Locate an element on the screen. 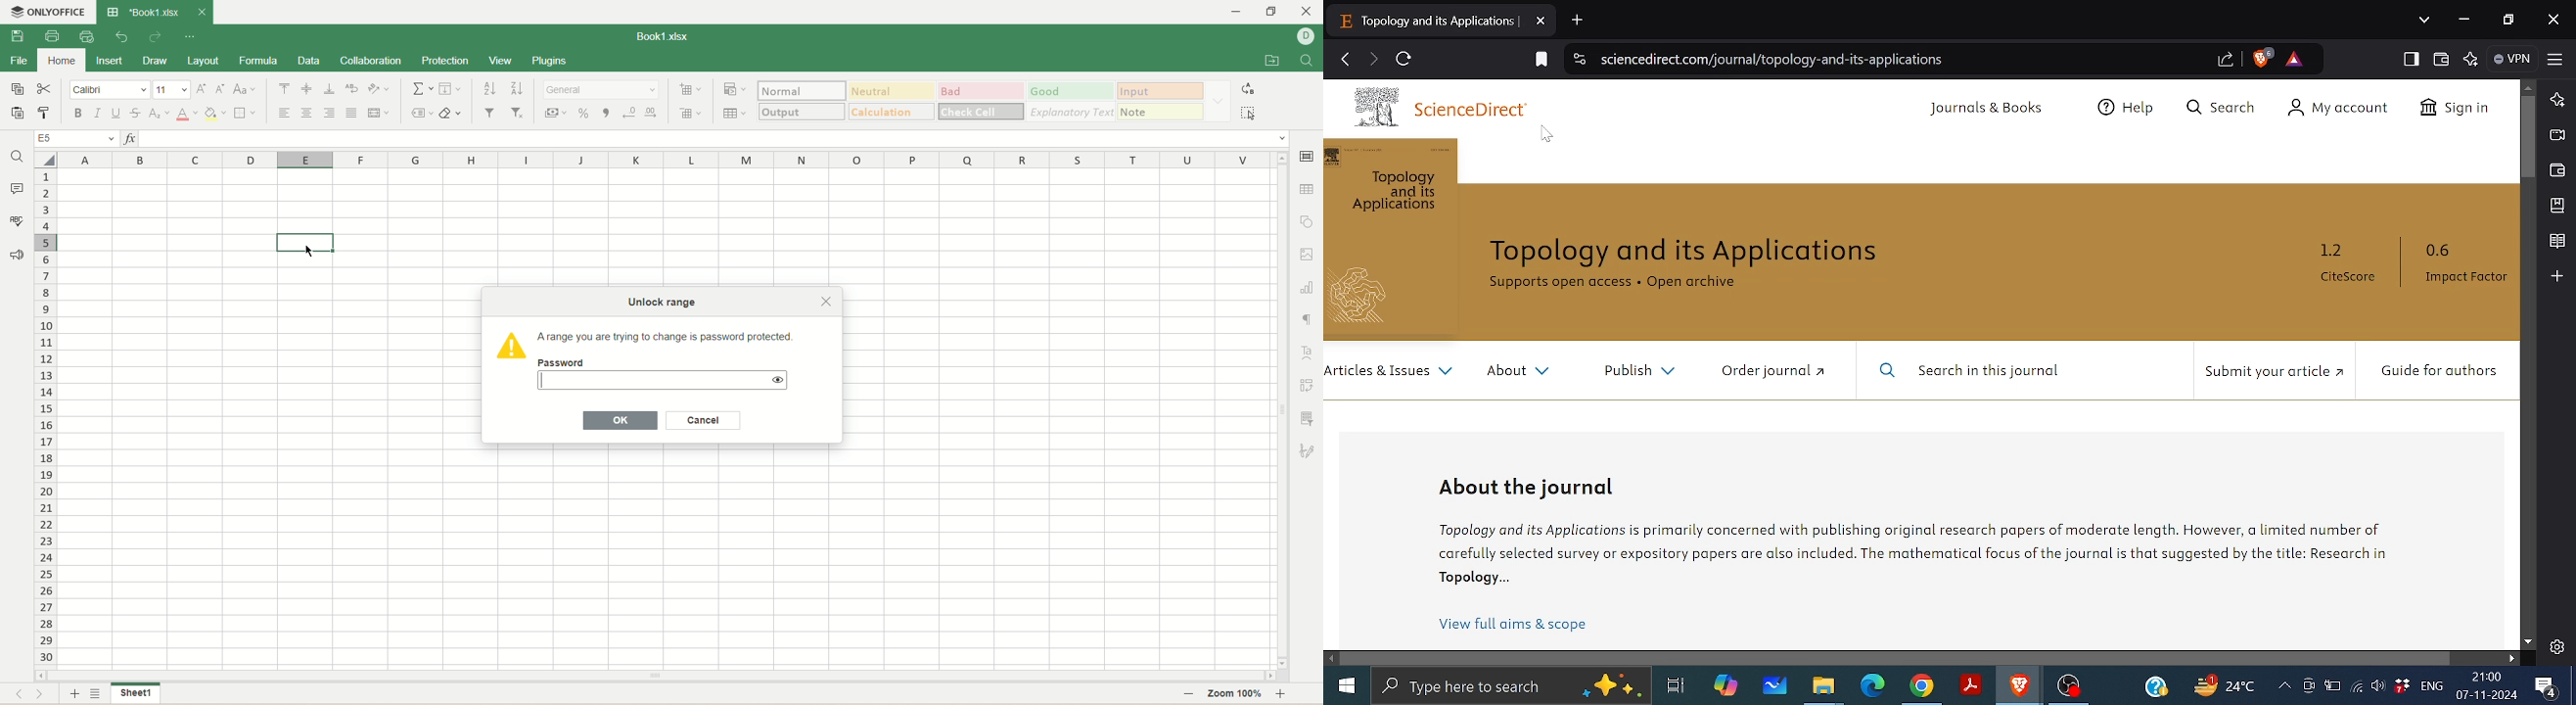 Image resolution: width=2576 pixels, height=728 pixels. comment is located at coordinates (17, 190).